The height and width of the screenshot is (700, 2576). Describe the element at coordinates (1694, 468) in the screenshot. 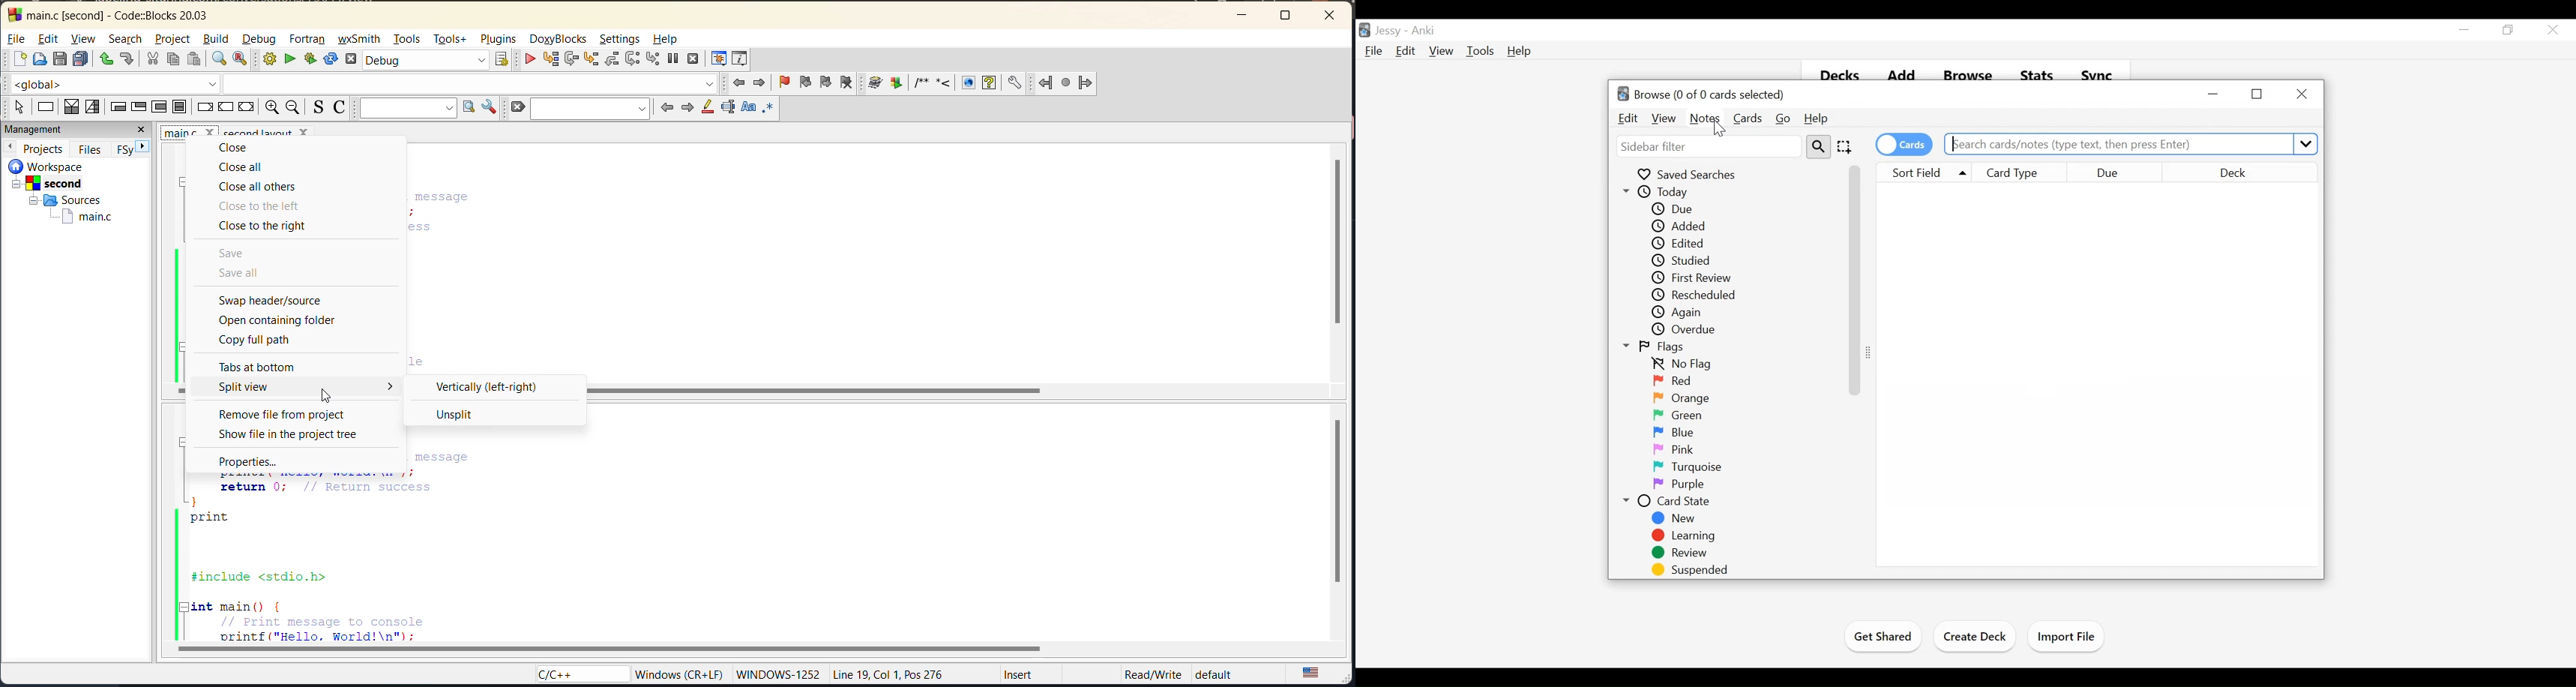

I see `Turquoise` at that location.